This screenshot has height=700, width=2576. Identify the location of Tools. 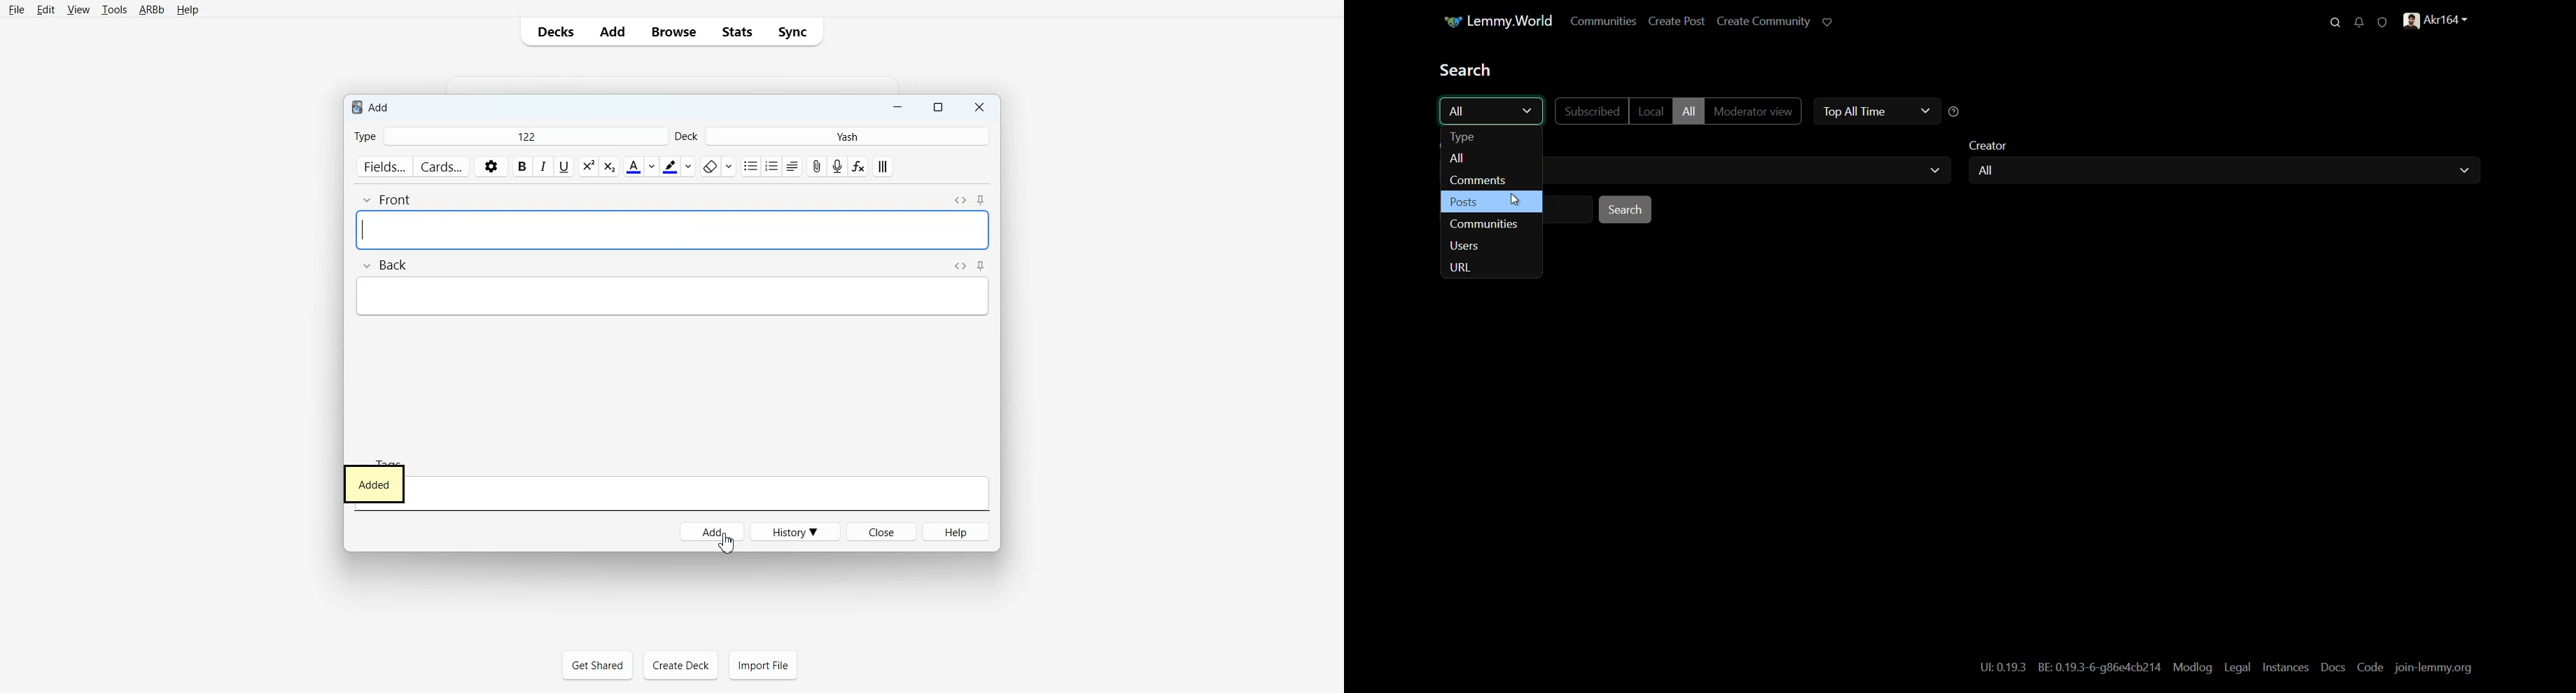
(112, 9).